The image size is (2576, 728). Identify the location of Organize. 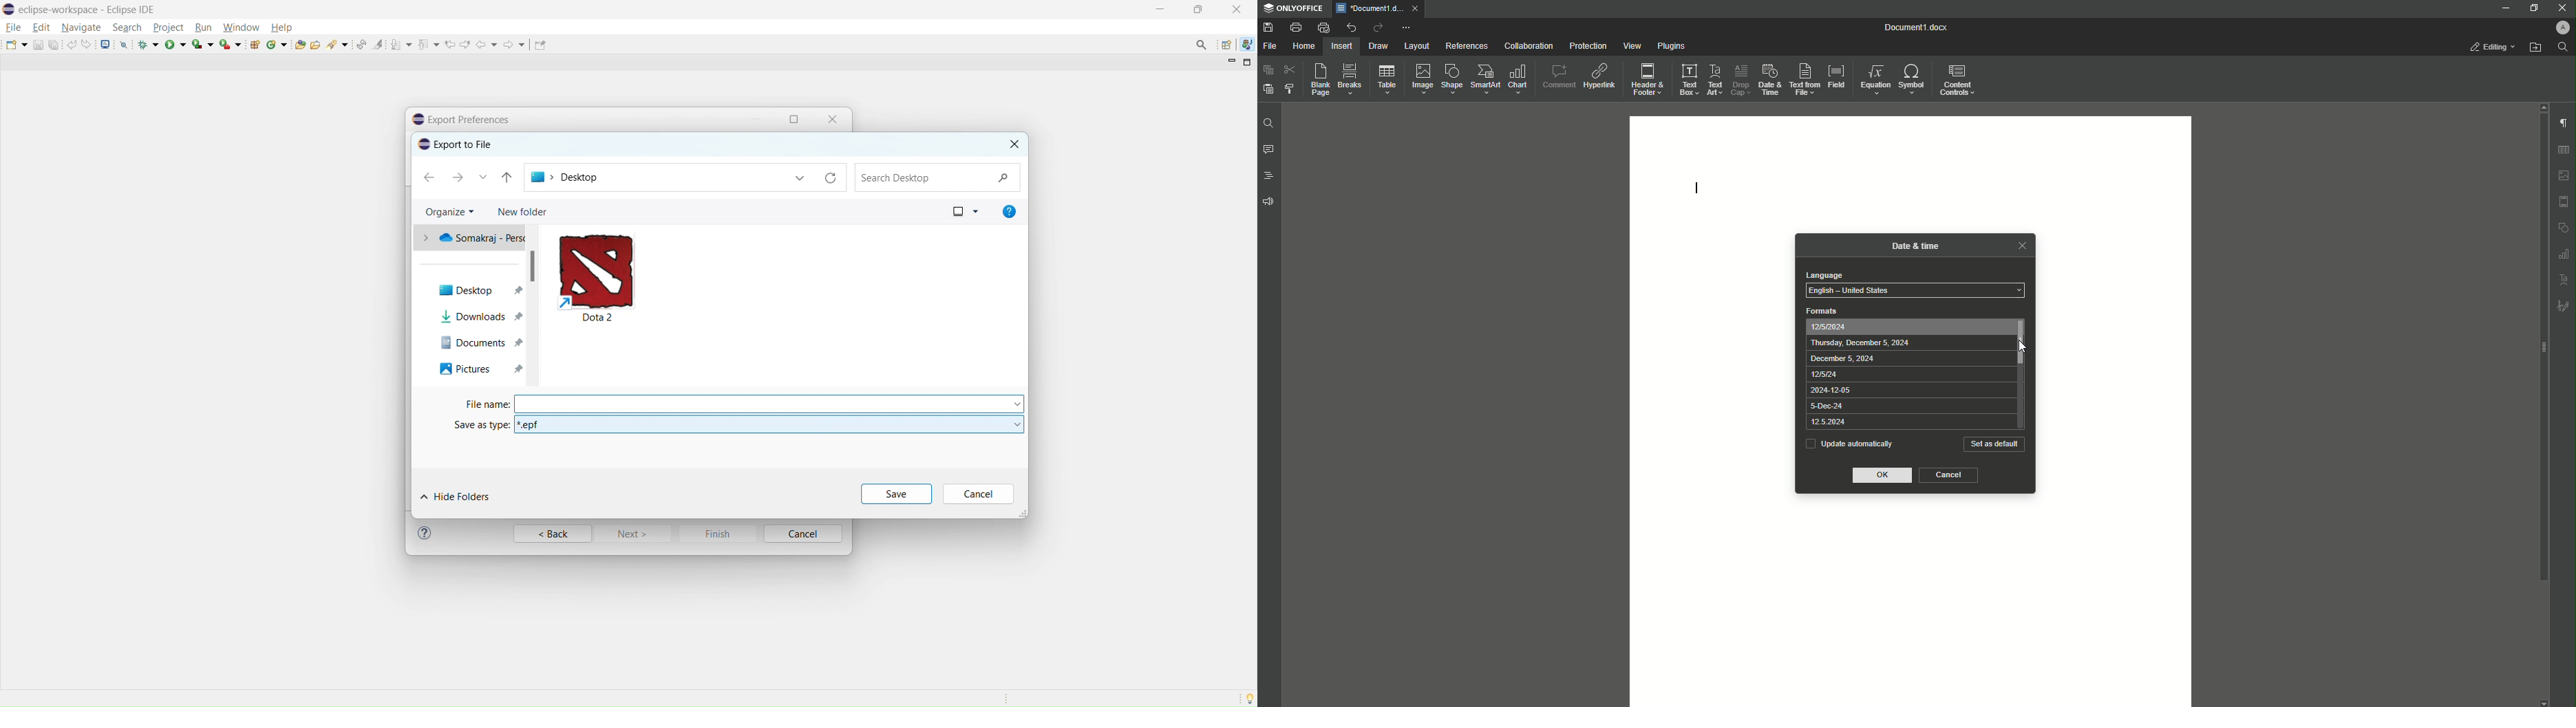
(450, 211).